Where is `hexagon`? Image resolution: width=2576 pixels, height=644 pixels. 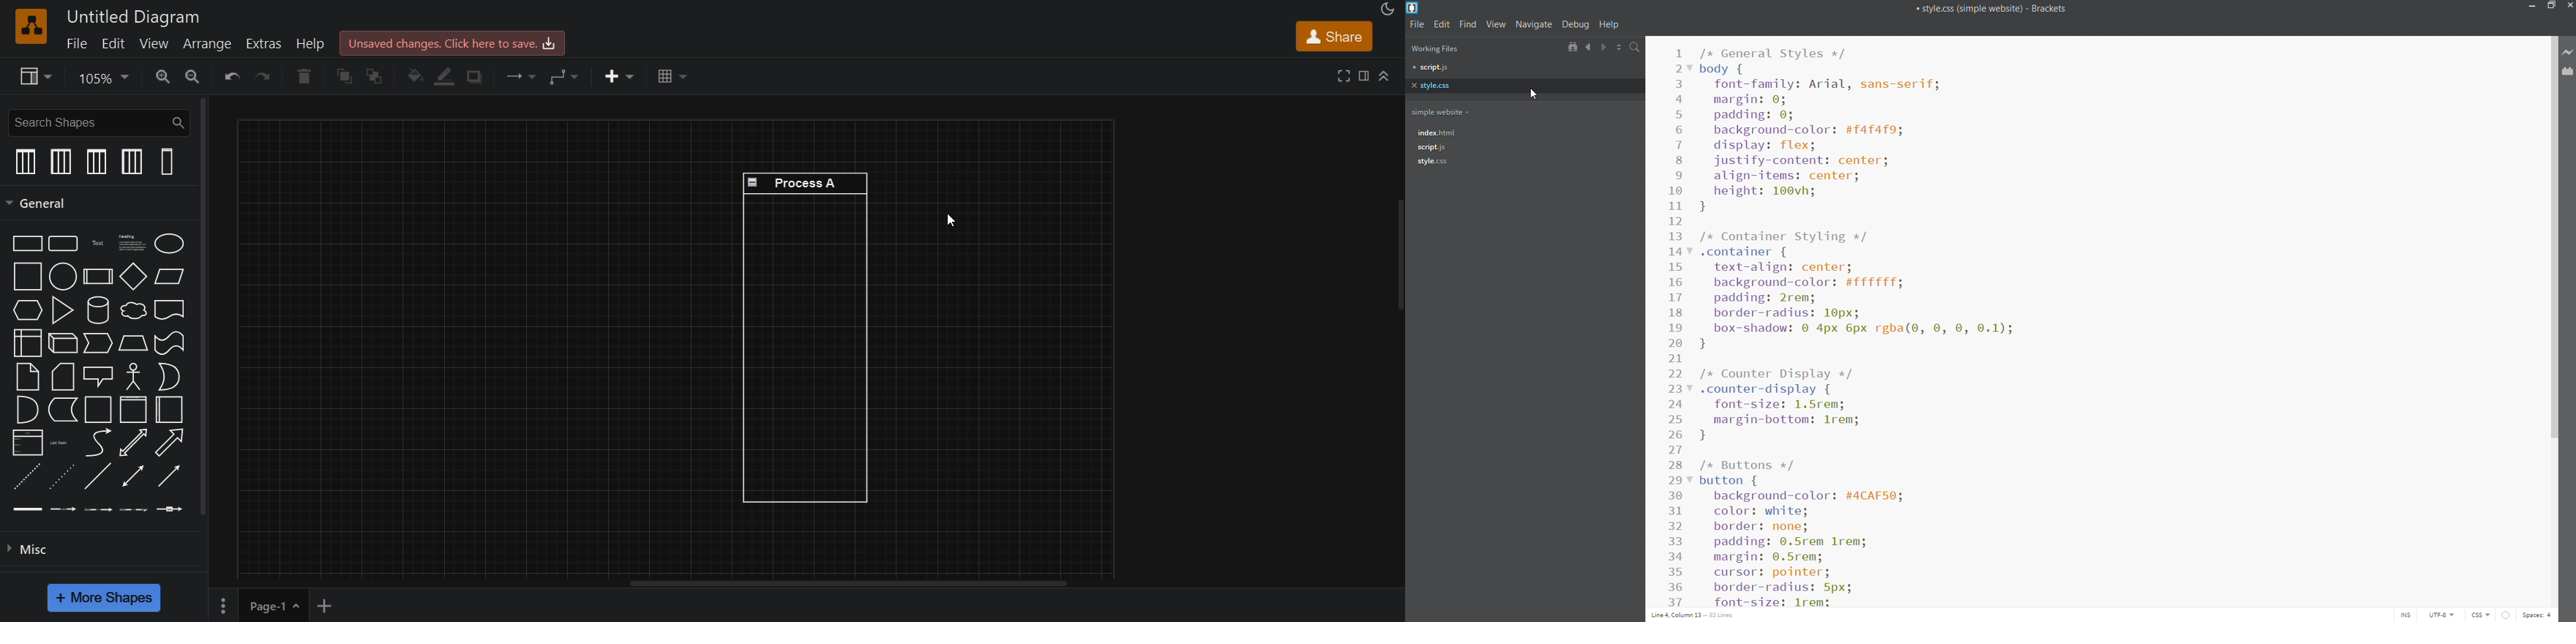 hexagon is located at coordinates (29, 312).